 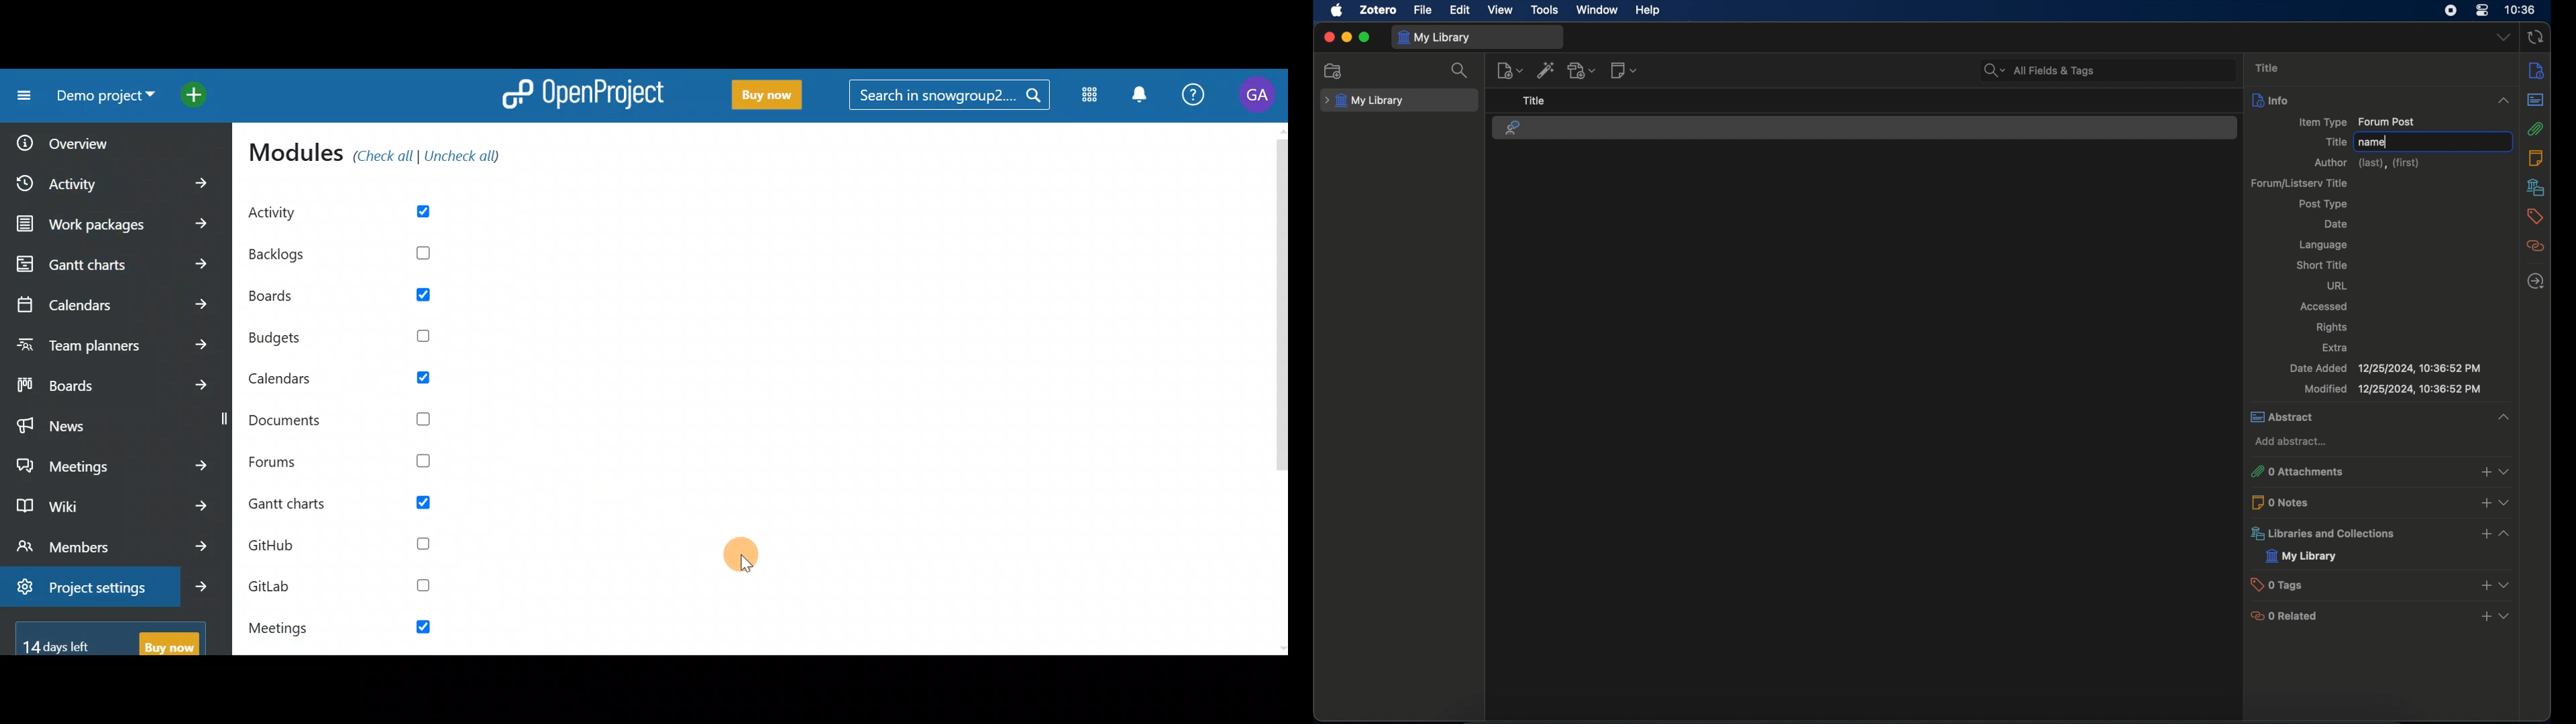 What do you see at coordinates (21, 98) in the screenshot?
I see `Collapse project menu` at bounding box center [21, 98].